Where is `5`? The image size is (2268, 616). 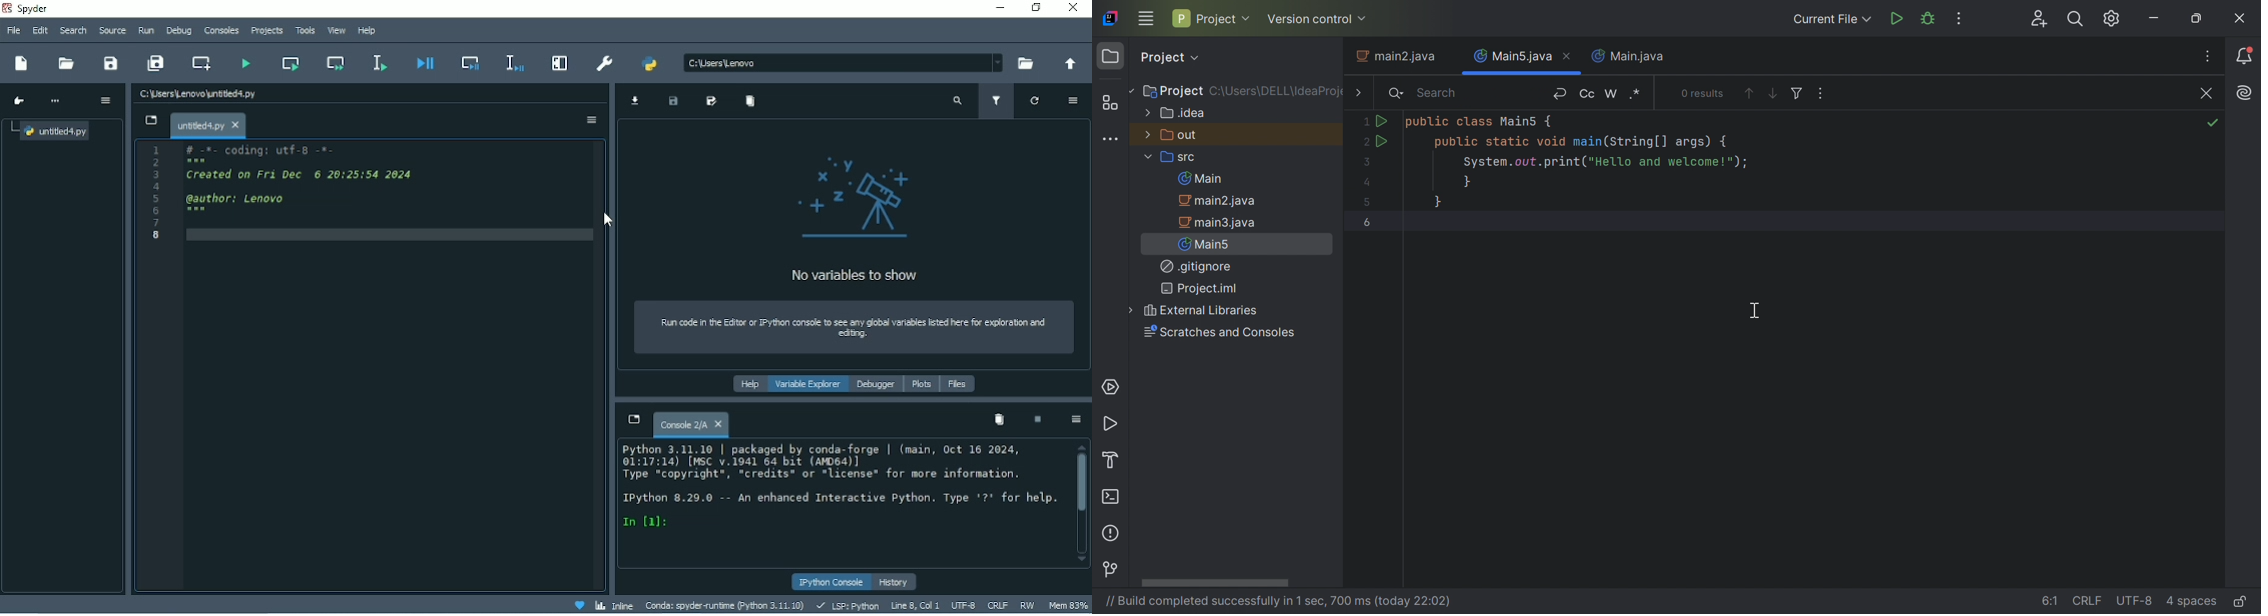
5 is located at coordinates (1369, 202).